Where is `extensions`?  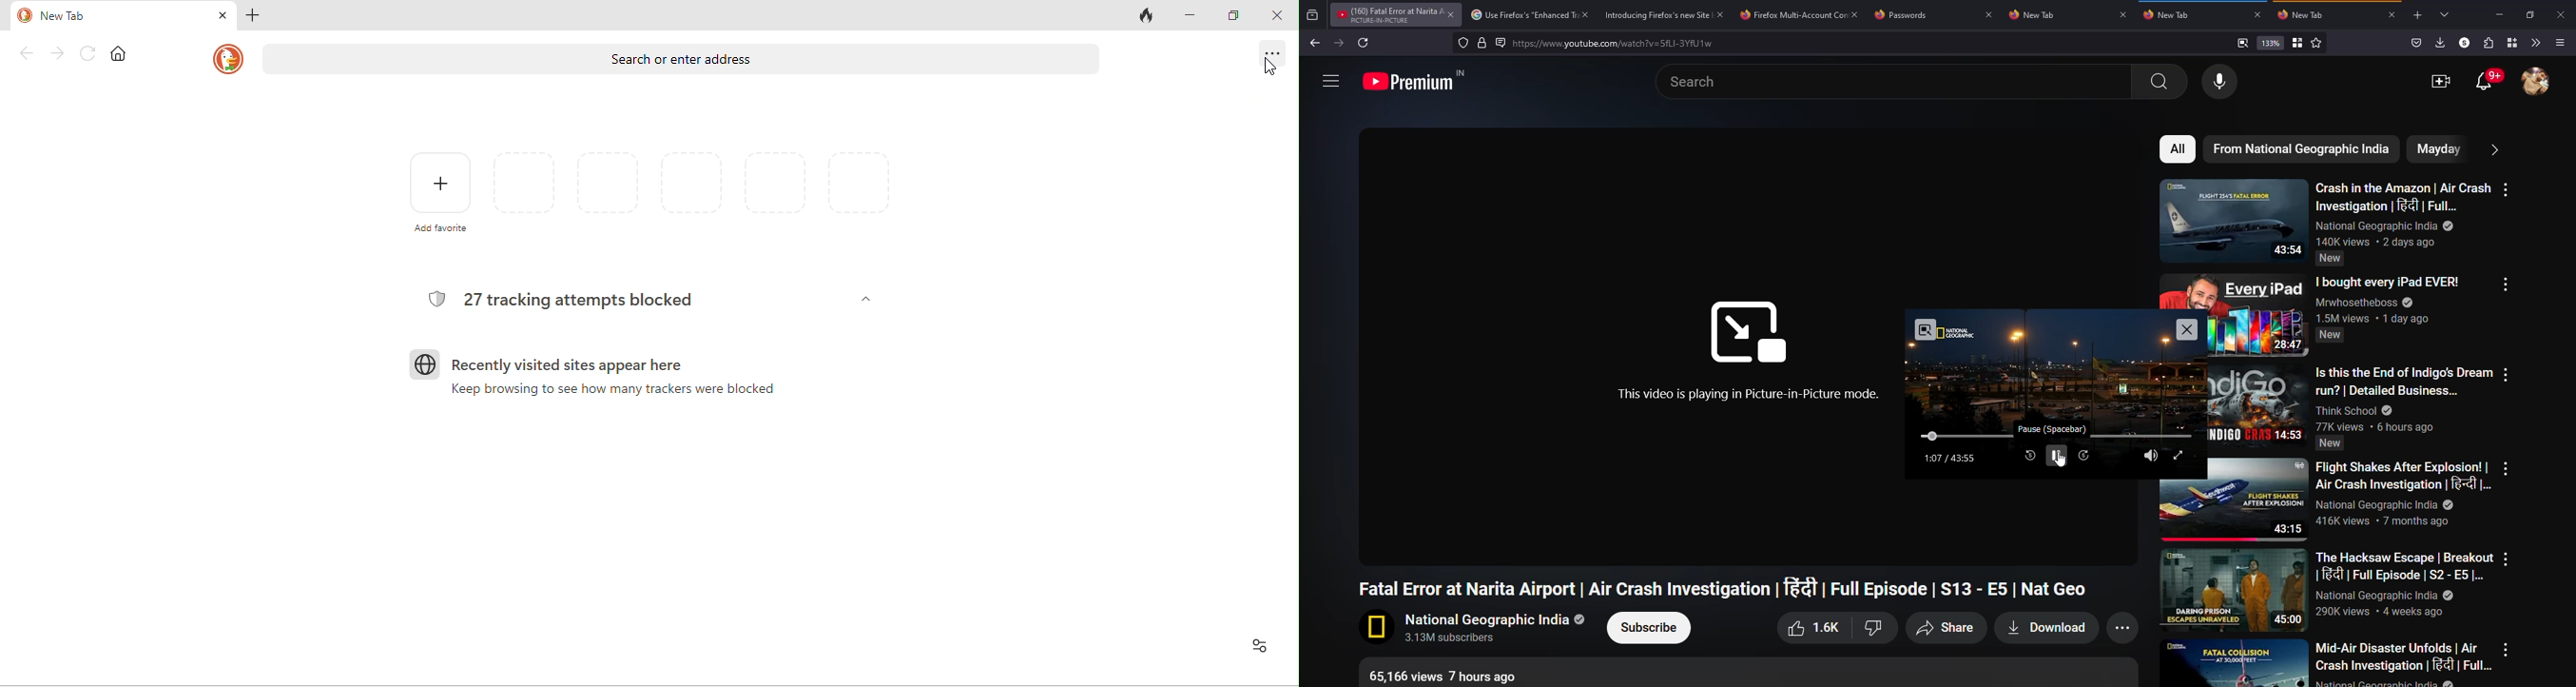 extensions is located at coordinates (2486, 43).